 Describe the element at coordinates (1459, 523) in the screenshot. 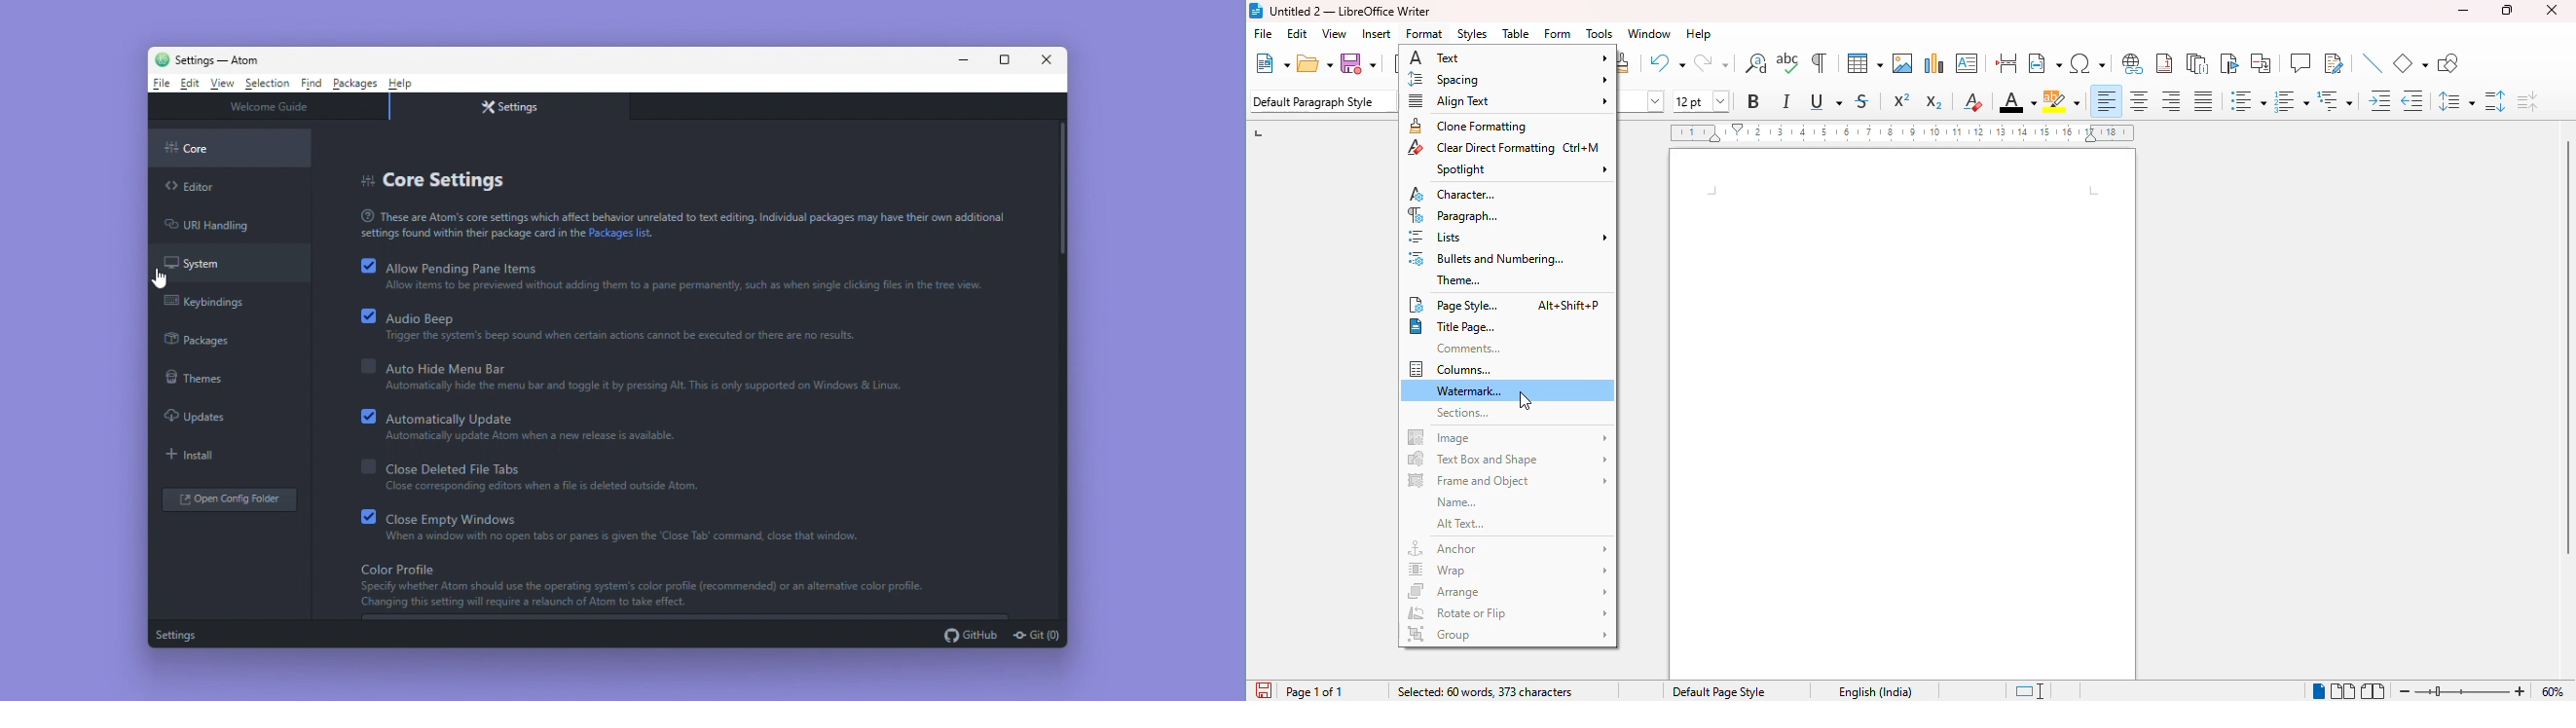

I see `alt text` at that location.